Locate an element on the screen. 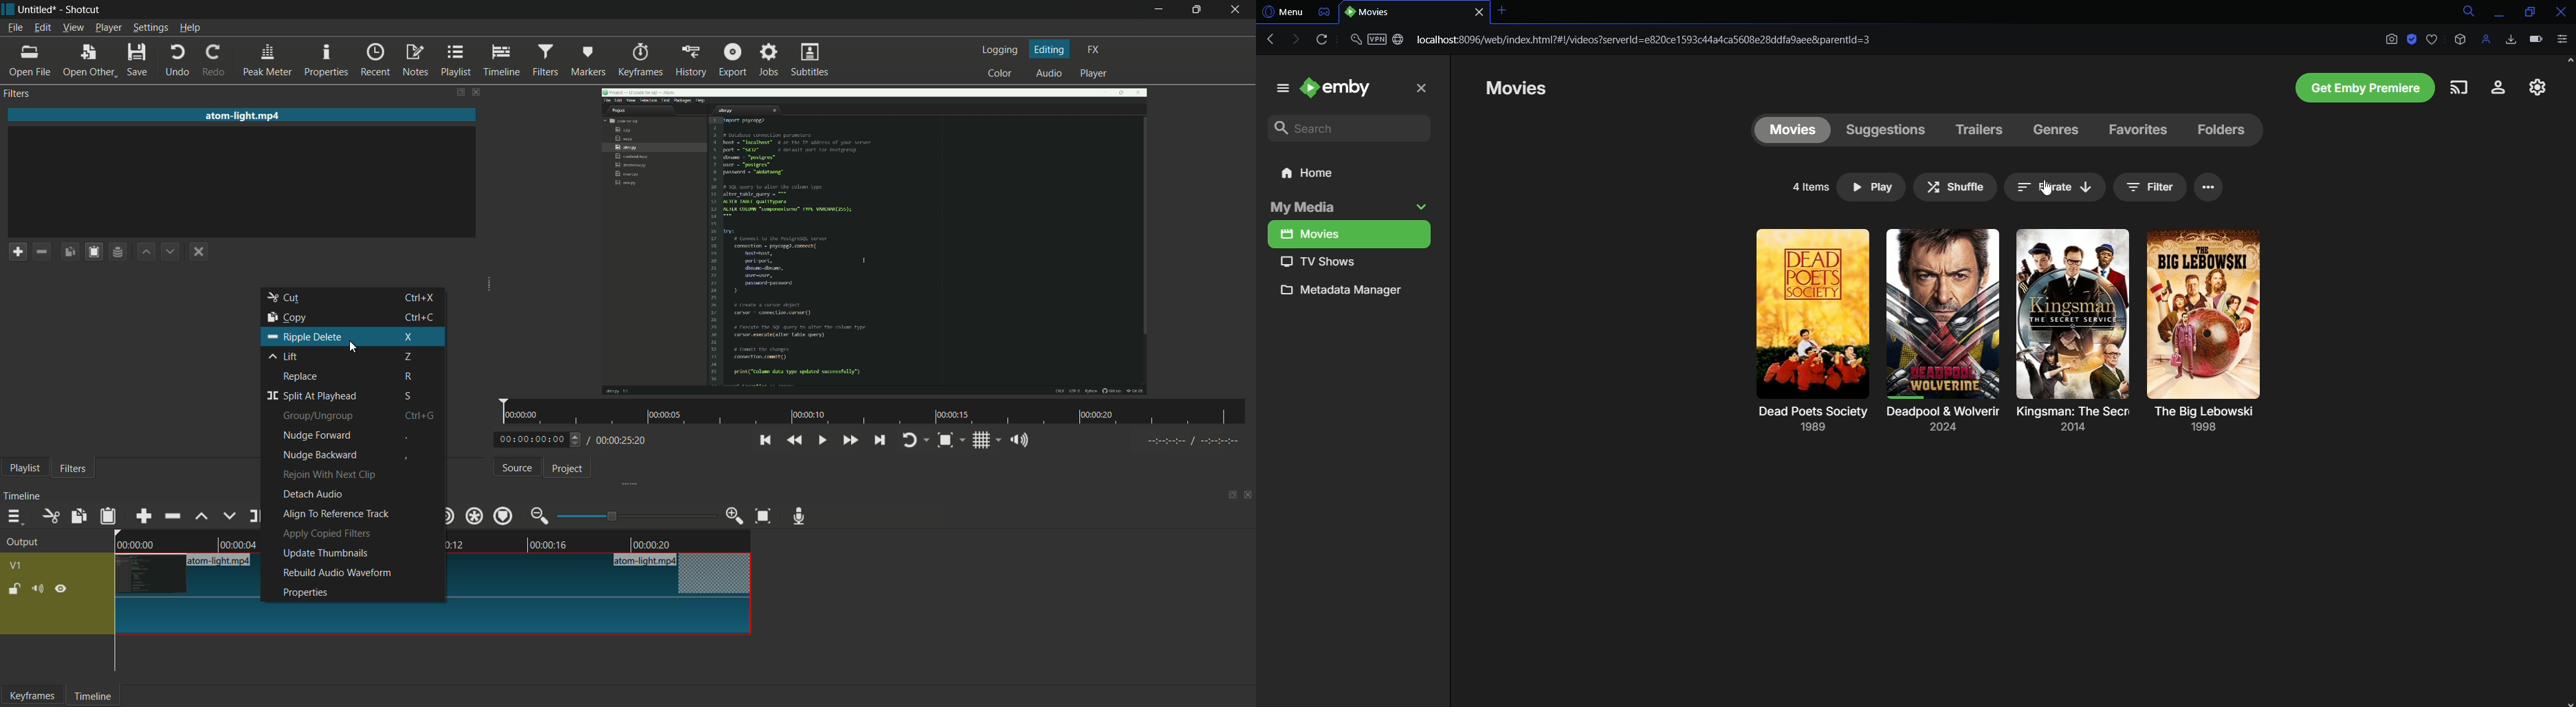 The height and width of the screenshot is (728, 2576). settings menu is located at coordinates (150, 28).